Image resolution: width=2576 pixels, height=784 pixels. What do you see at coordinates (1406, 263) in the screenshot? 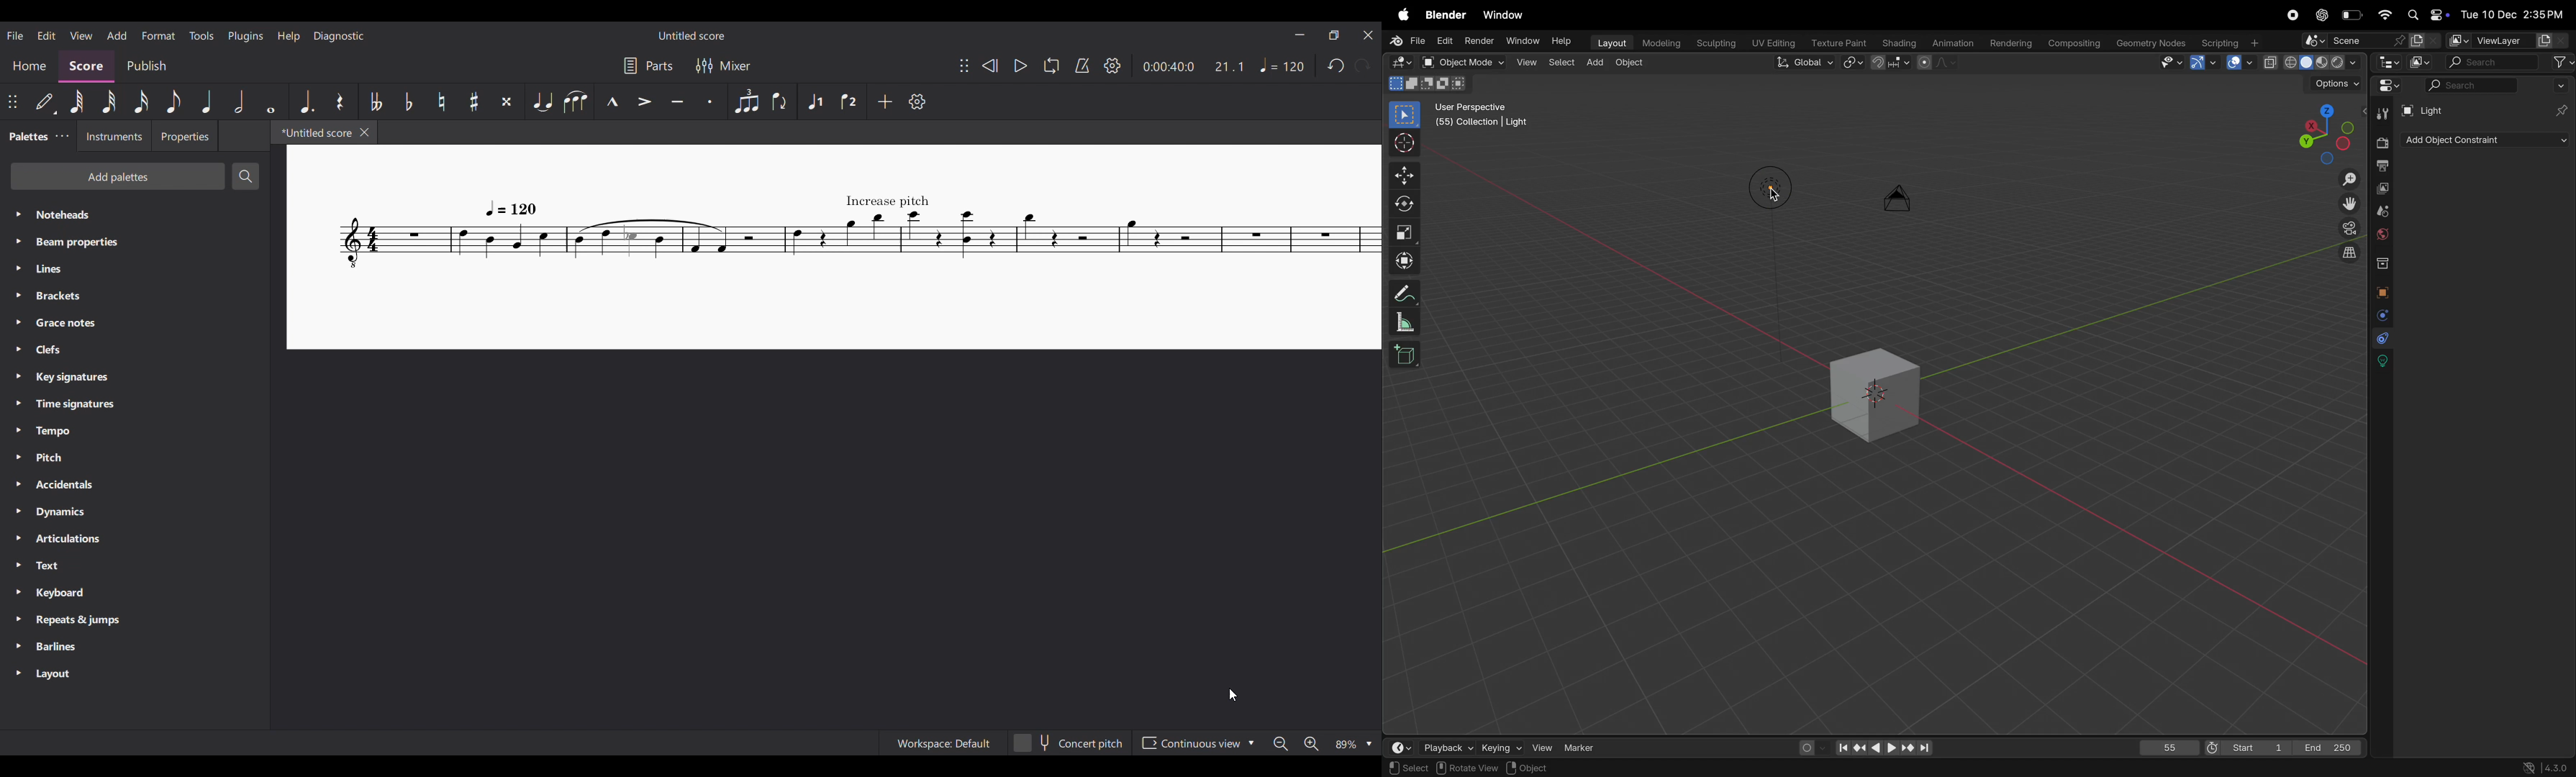
I see `transform` at bounding box center [1406, 263].